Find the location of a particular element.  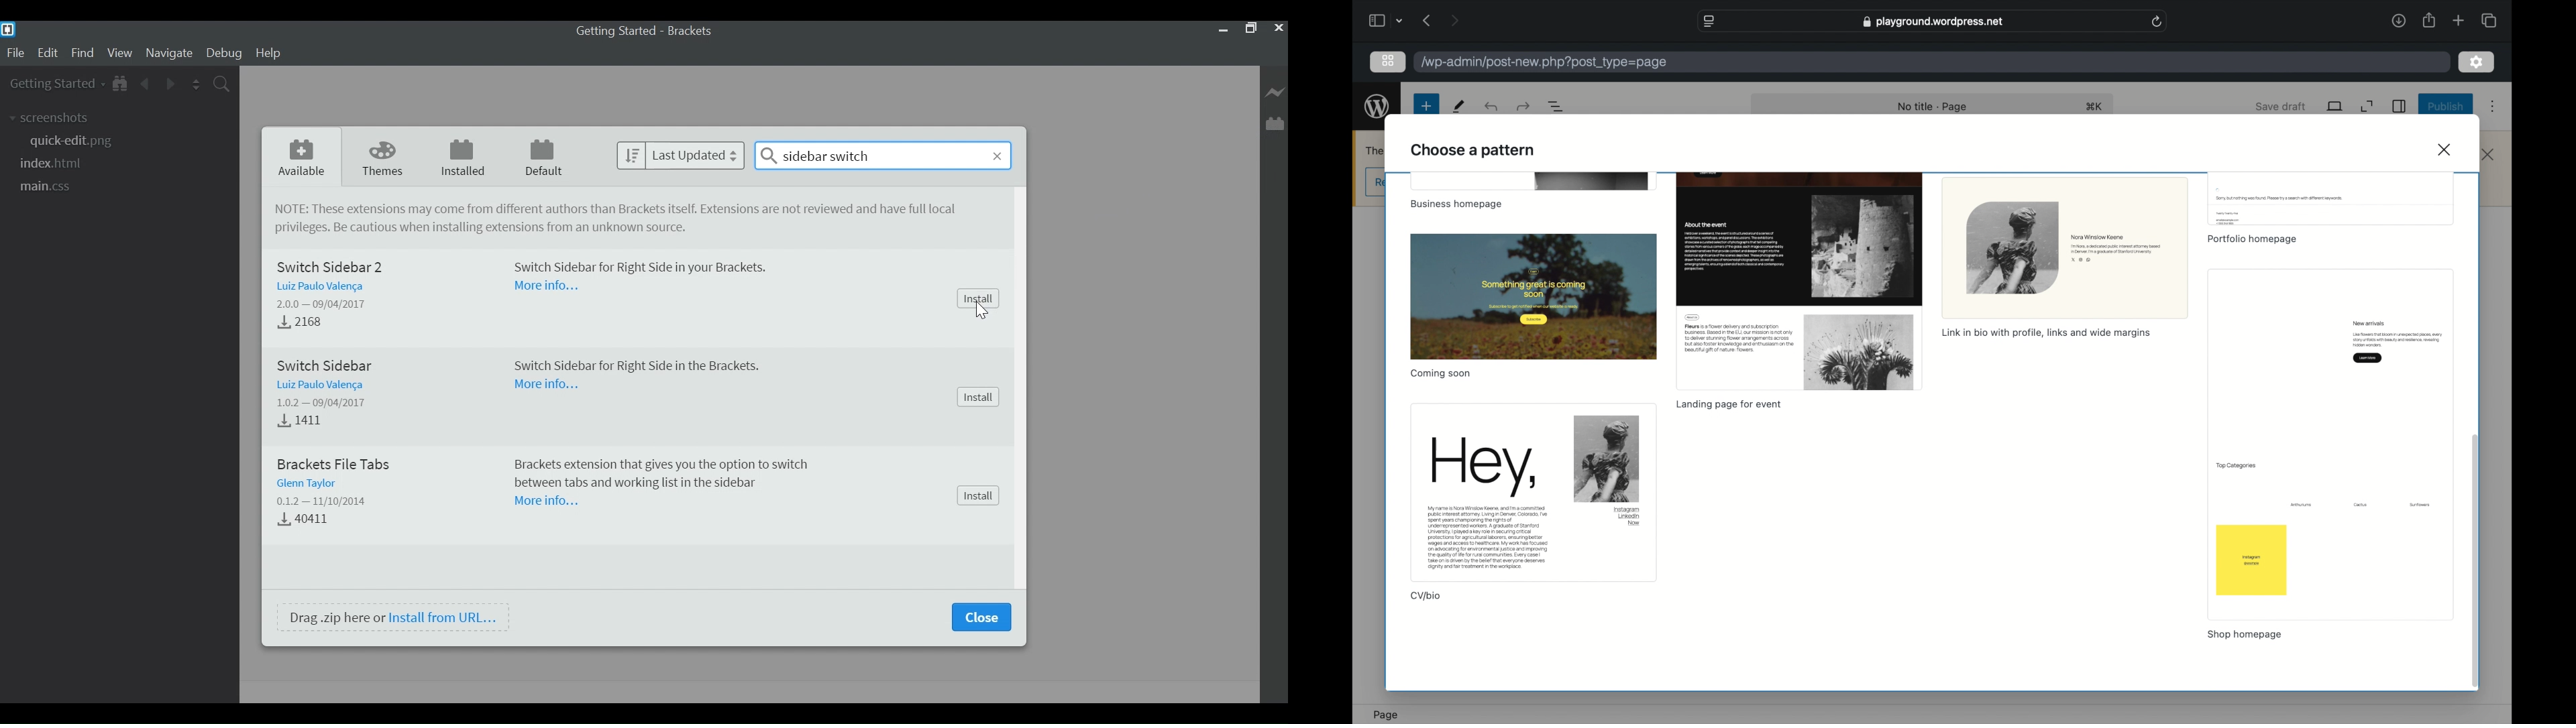

dropdown is located at coordinates (1400, 21).